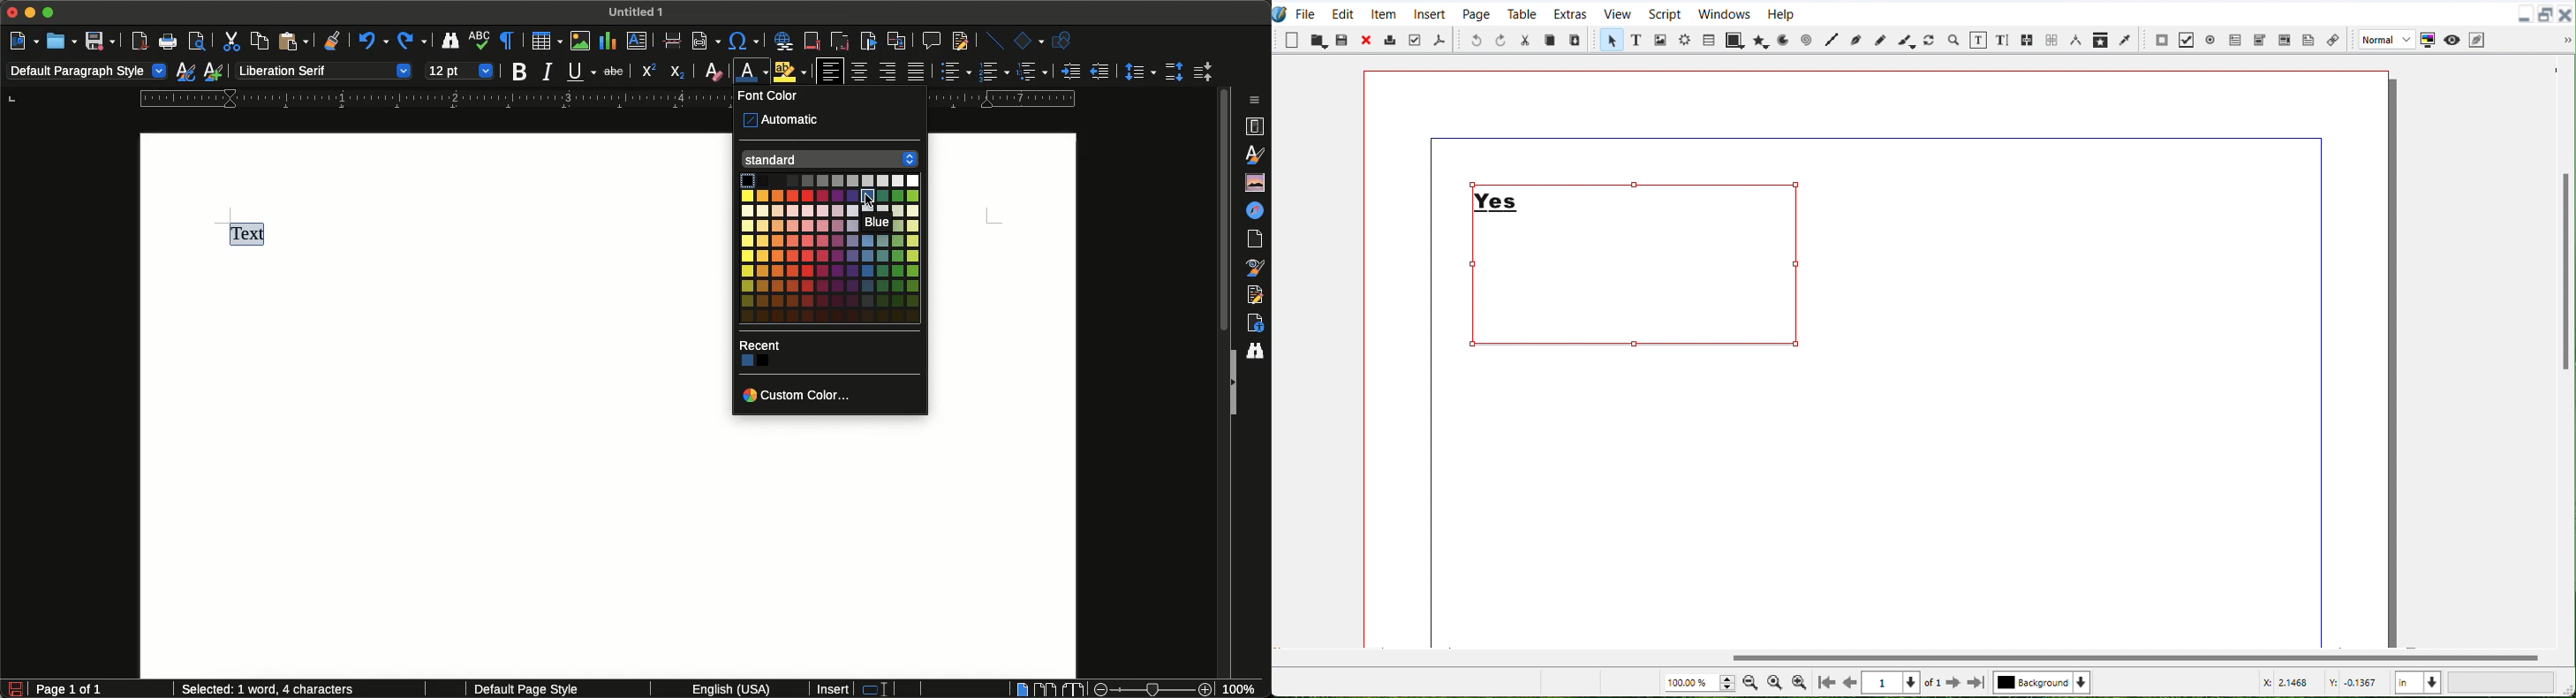 This screenshot has height=700, width=2576. Describe the element at coordinates (1245, 689) in the screenshot. I see `Zoom percent` at that location.